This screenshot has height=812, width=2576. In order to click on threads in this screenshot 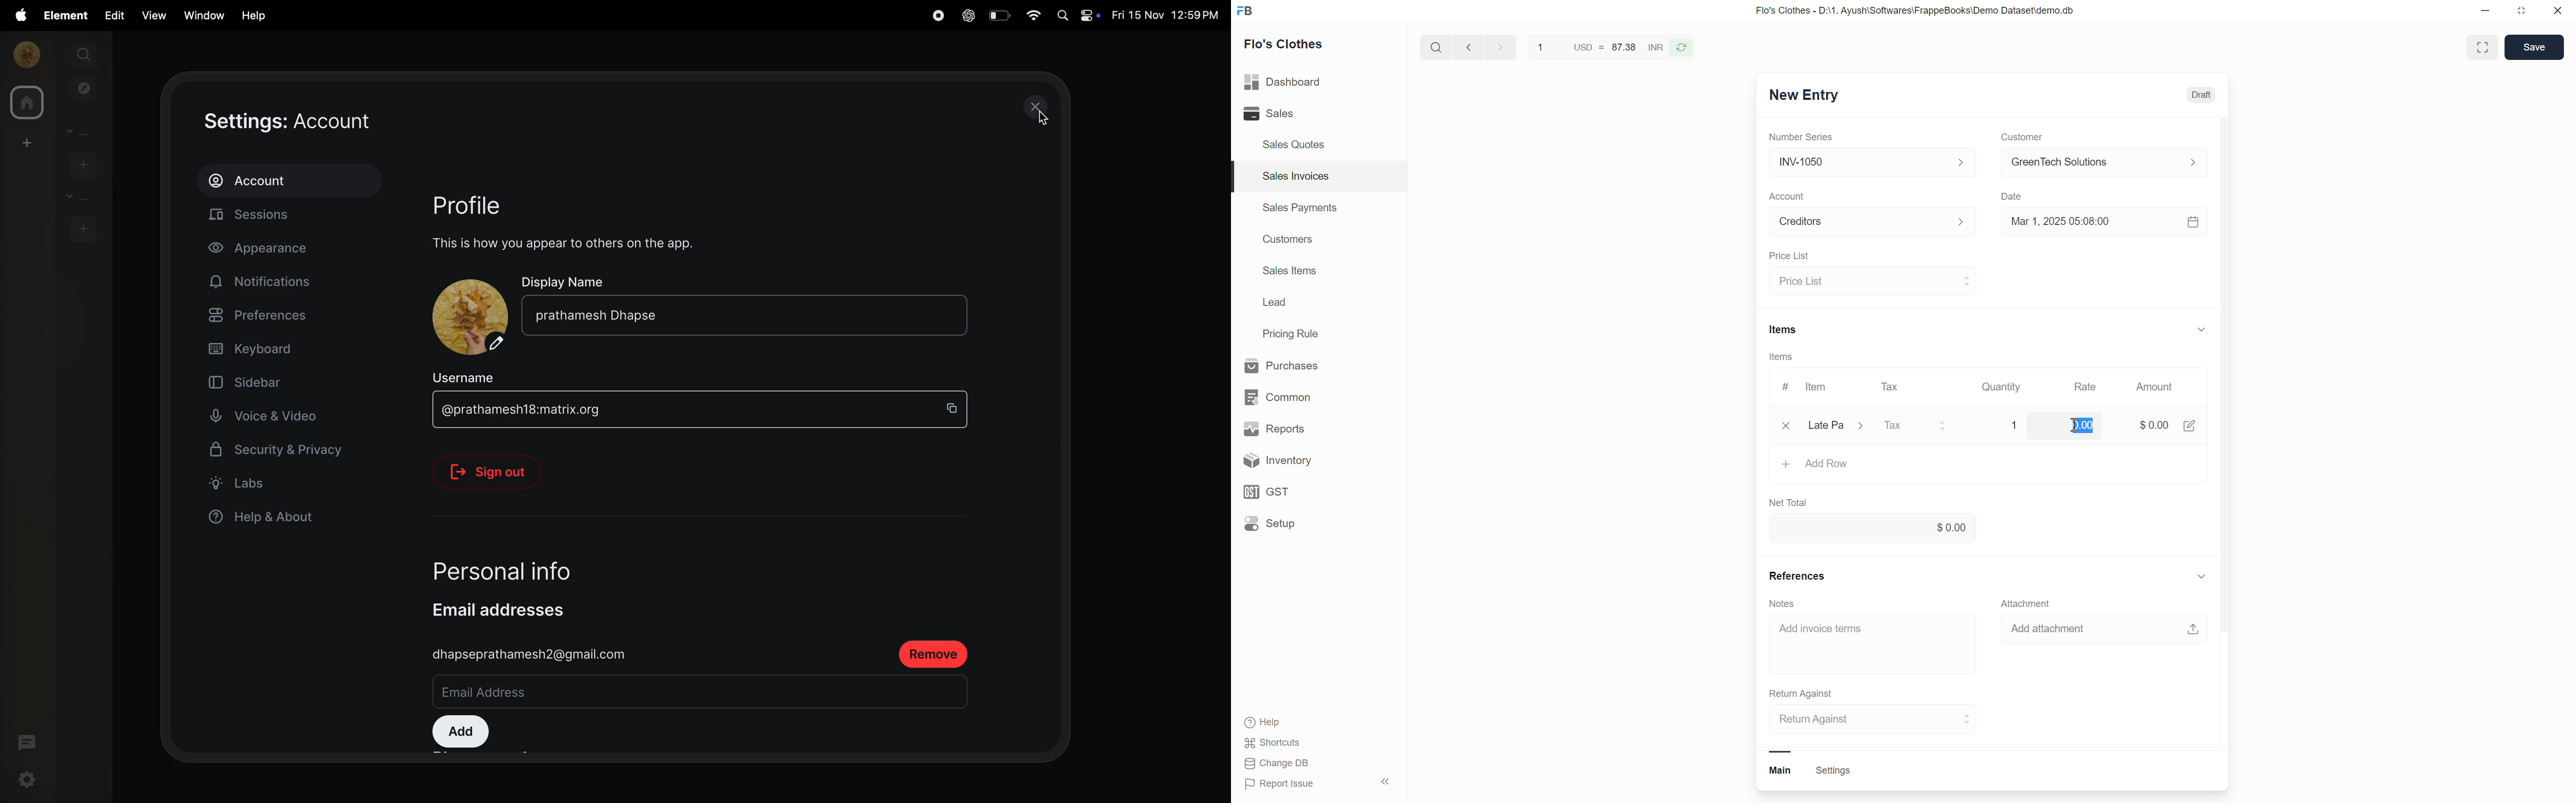, I will do `click(27, 741)`.